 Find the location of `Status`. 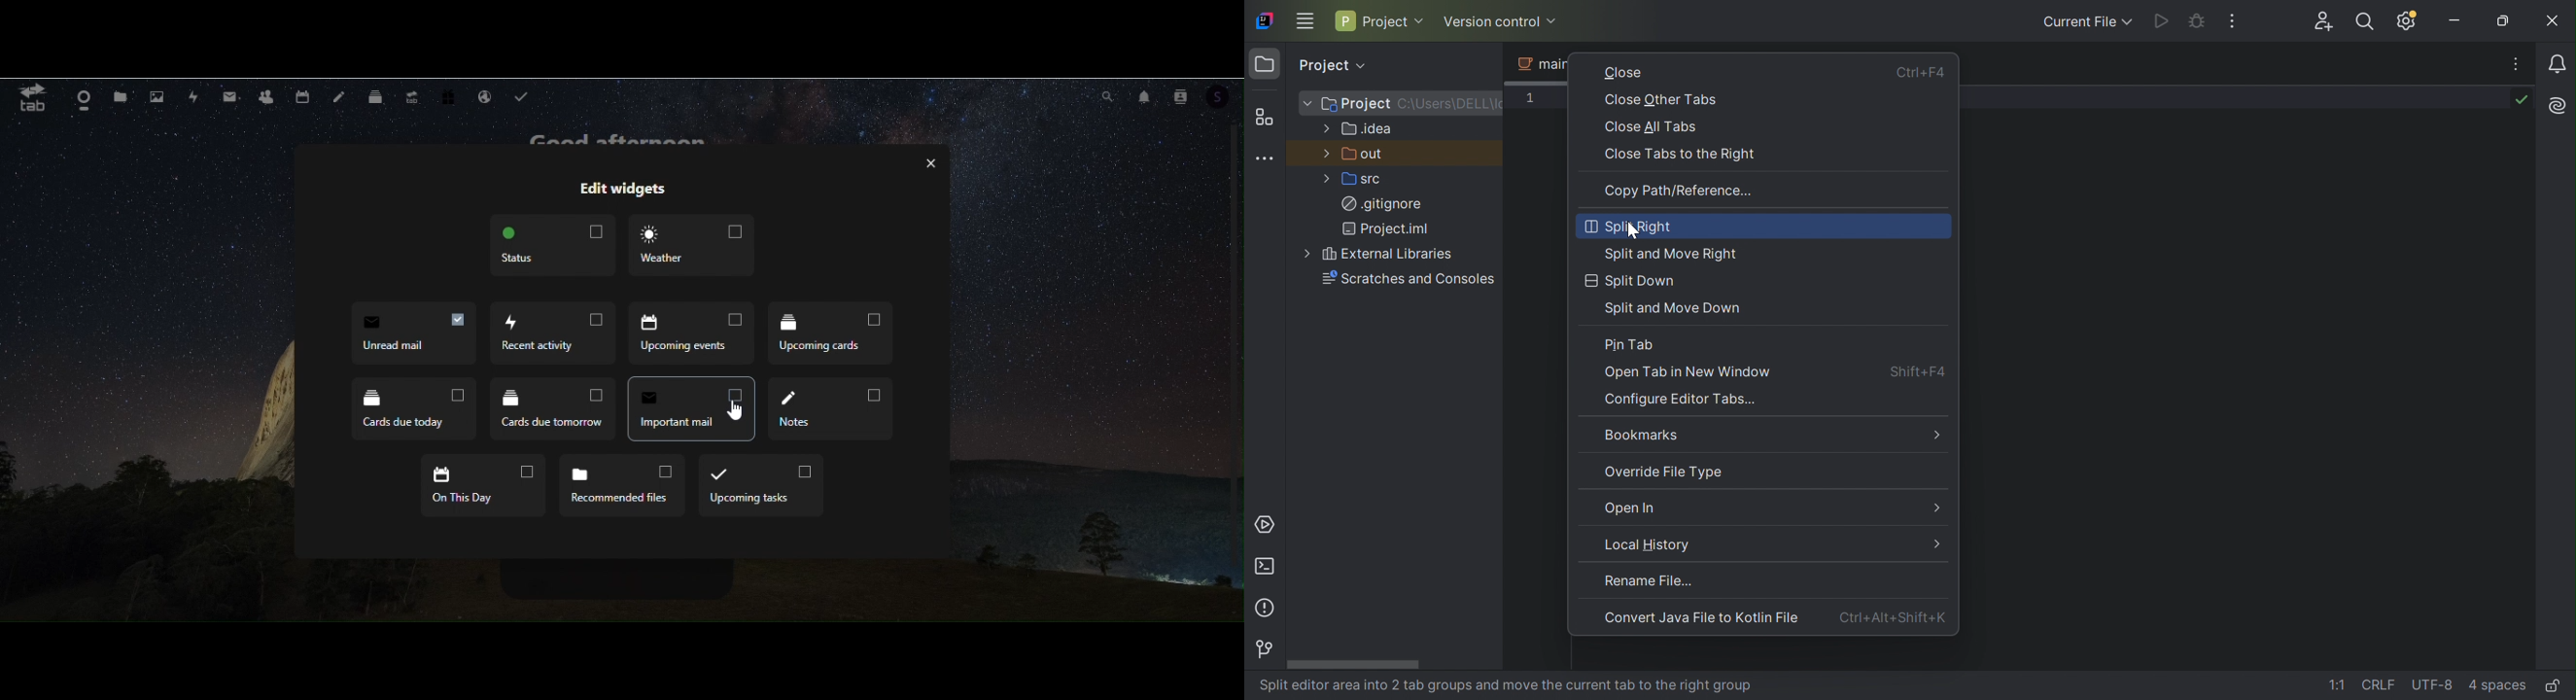

Status is located at coordinates (548, 247).